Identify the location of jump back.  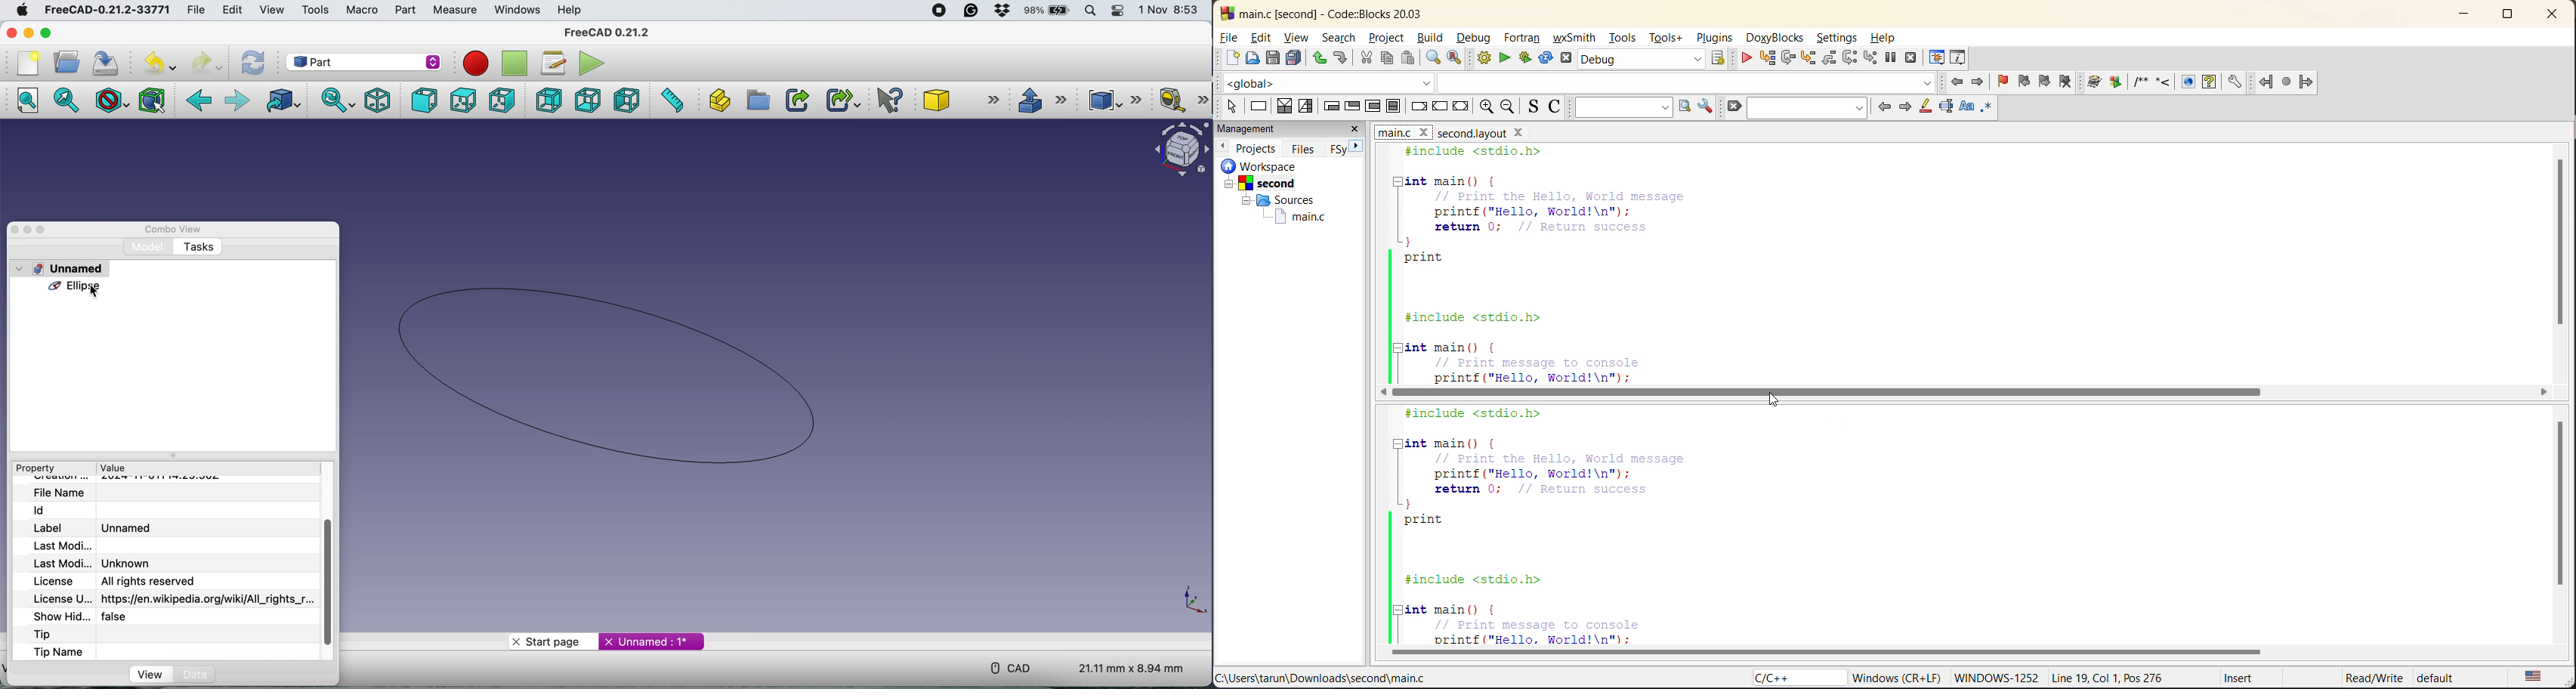
(1960, 84).